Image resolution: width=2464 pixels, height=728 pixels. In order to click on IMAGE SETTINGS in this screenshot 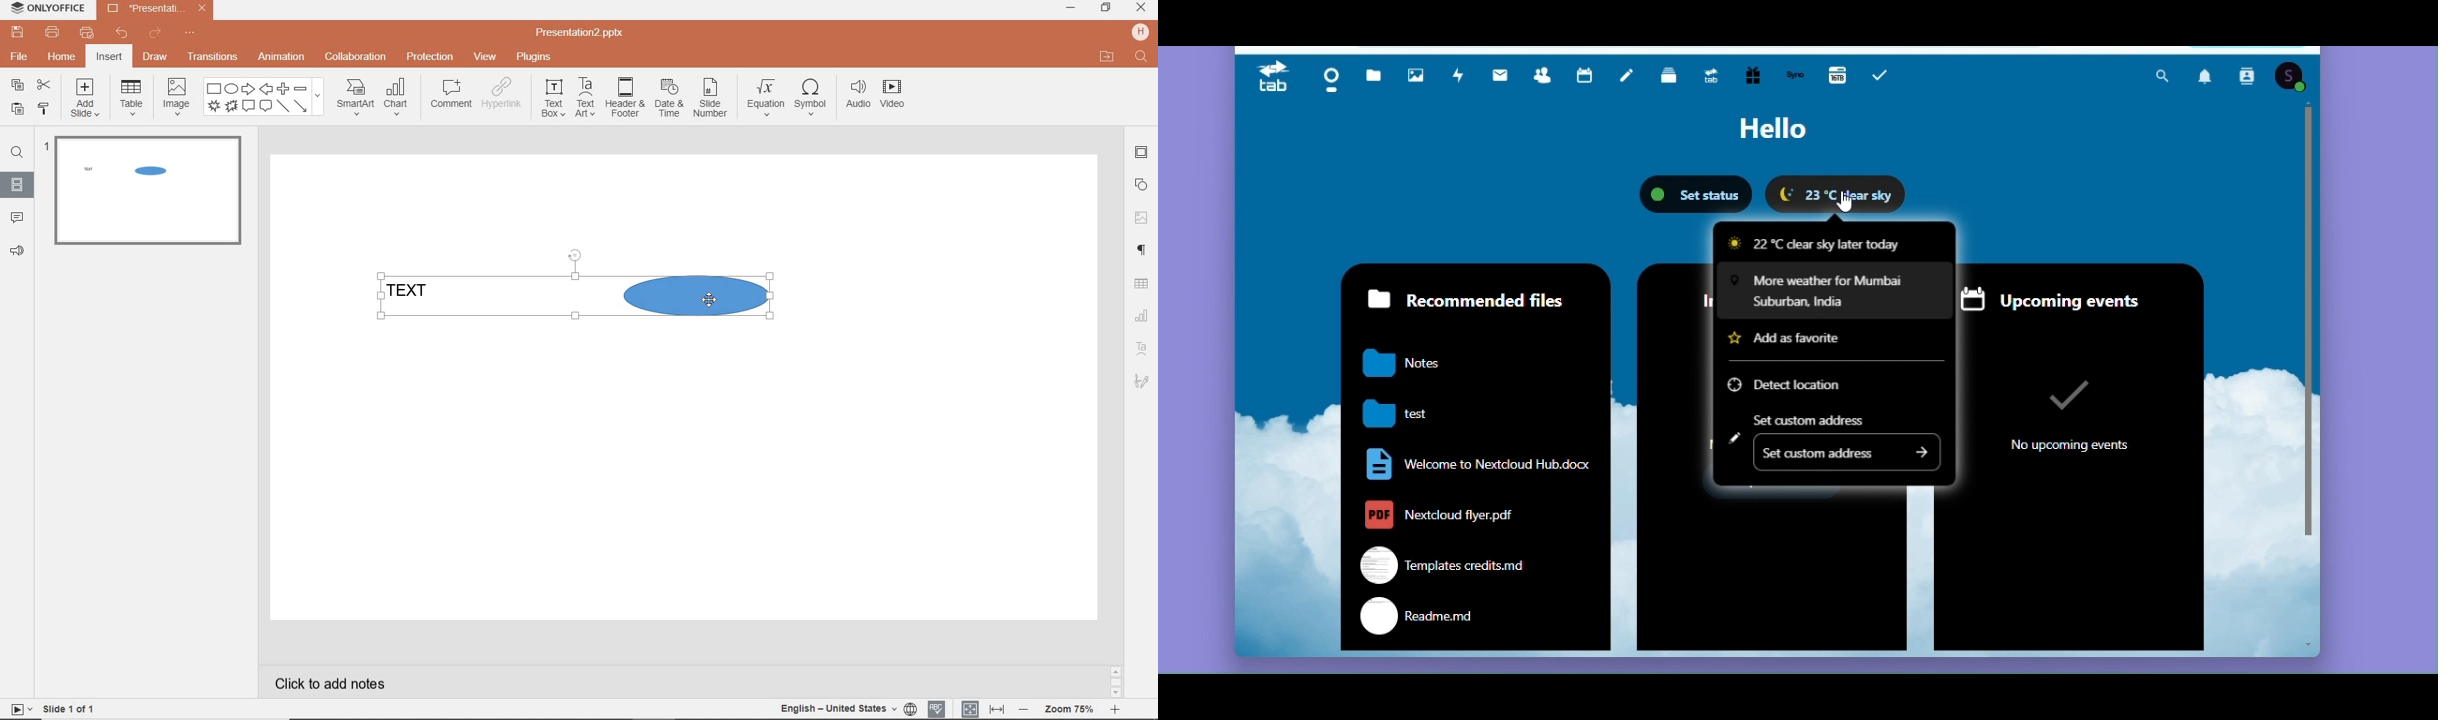, I will do `click(1142, 217)`.